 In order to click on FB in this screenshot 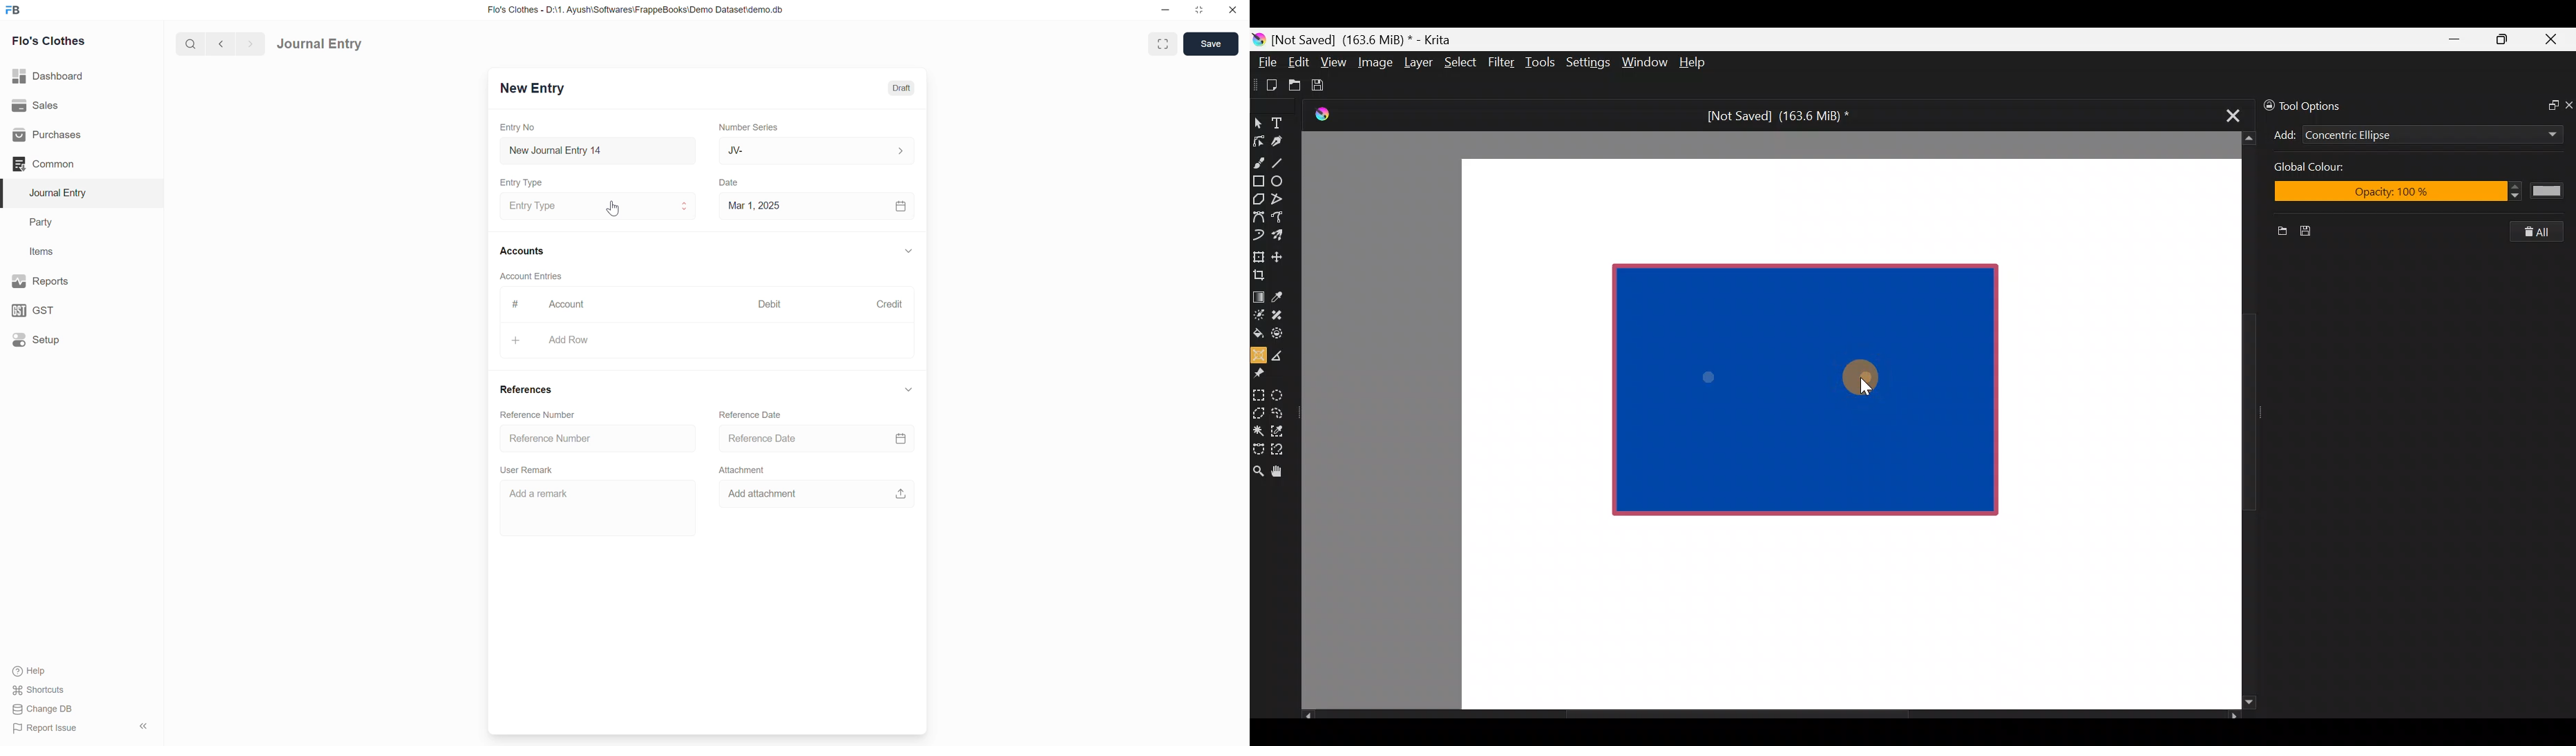, I will do `click(13, 10)`.